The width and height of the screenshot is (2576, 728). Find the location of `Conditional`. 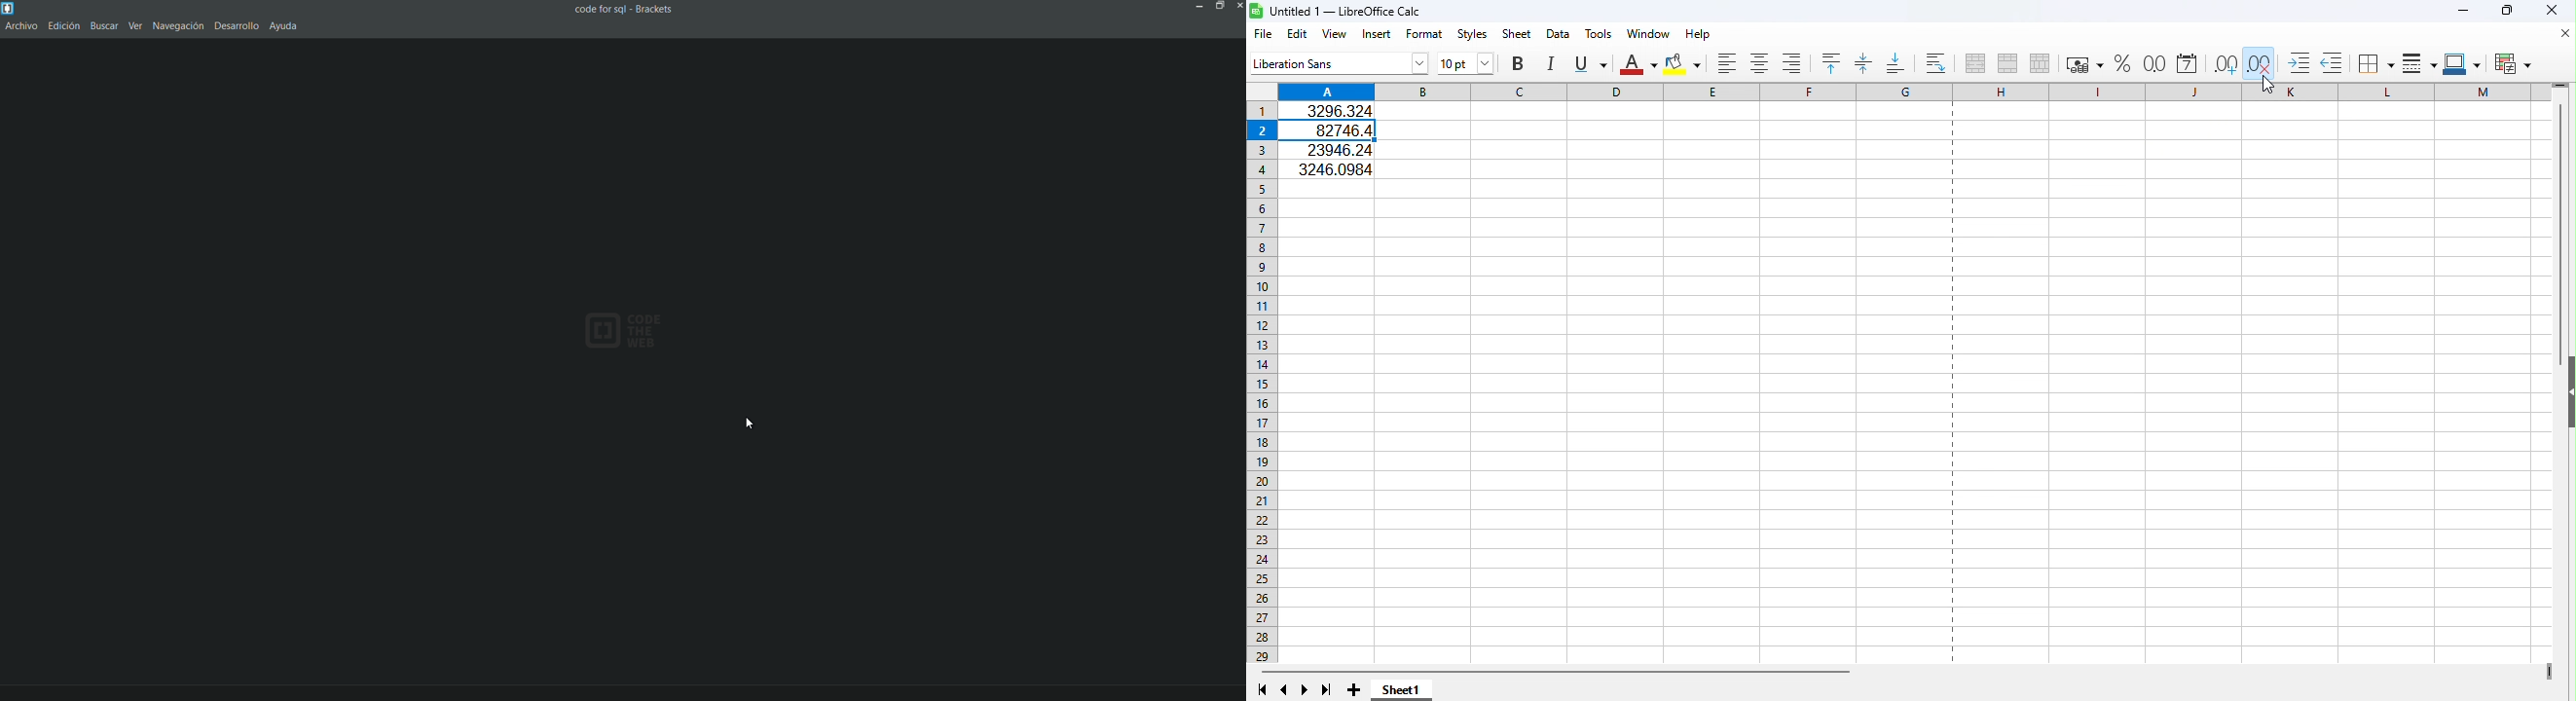

Conditional is located at coordinates (2511, 62).